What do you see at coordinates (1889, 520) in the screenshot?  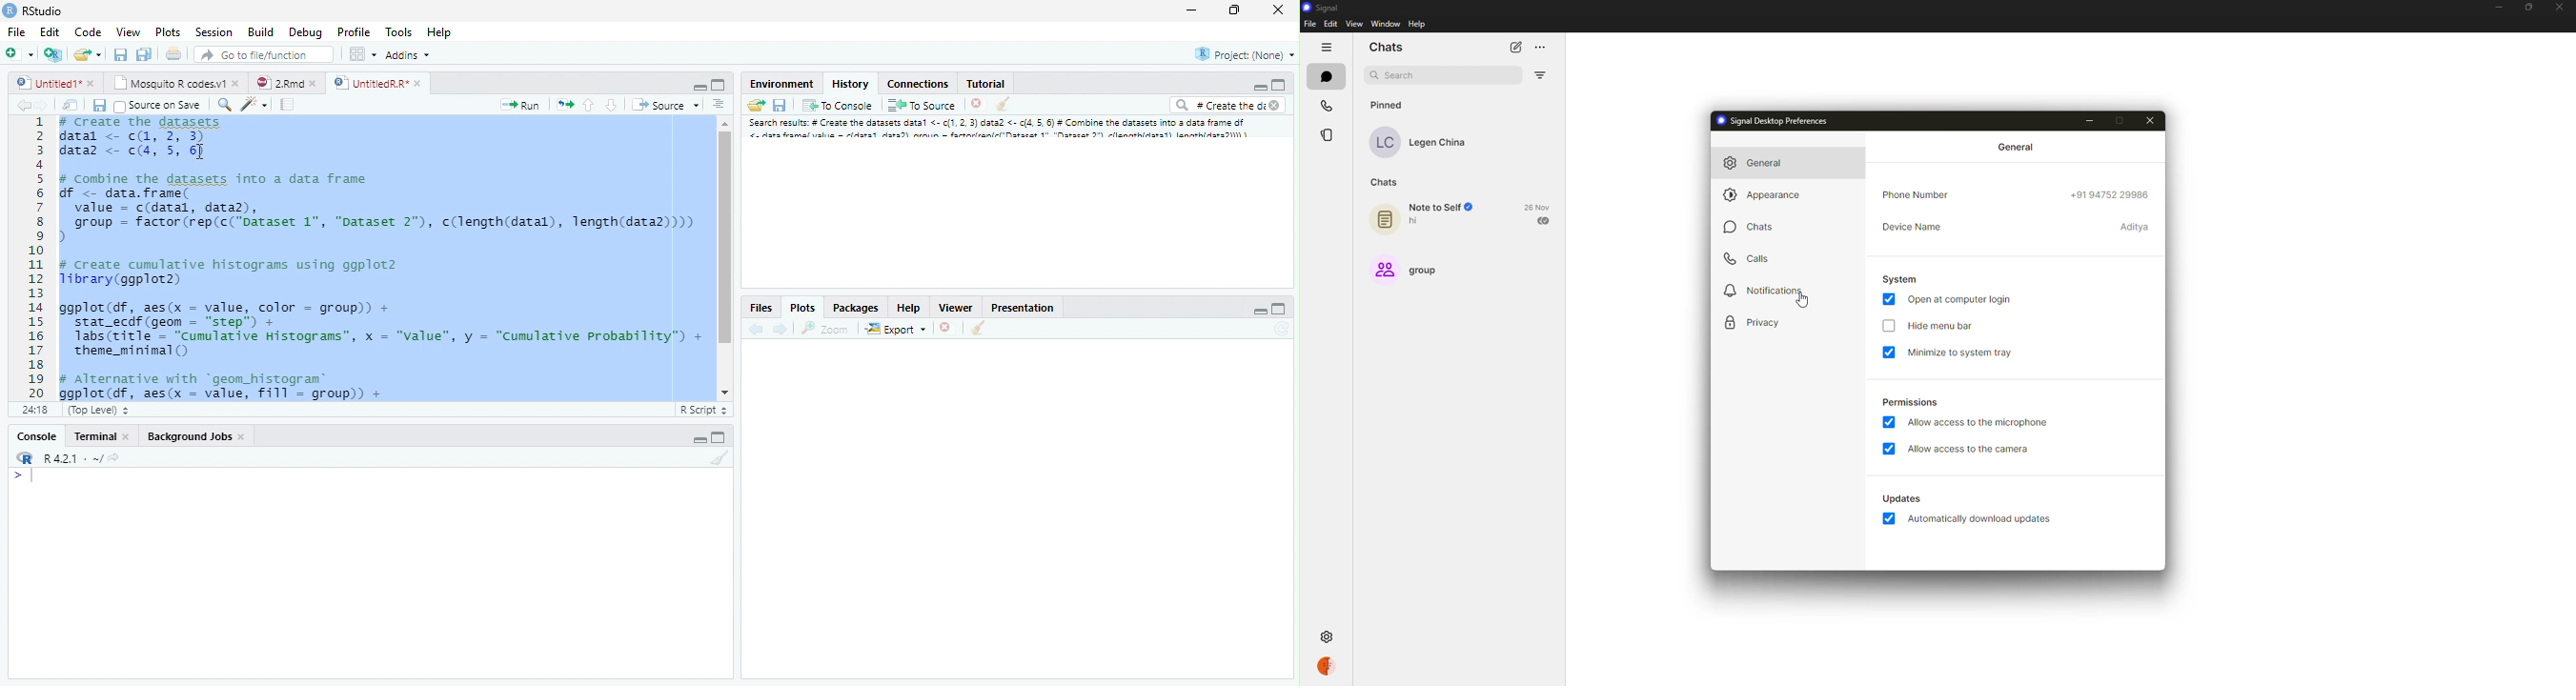 I see `enabled` at bounding box center [1889, 520].